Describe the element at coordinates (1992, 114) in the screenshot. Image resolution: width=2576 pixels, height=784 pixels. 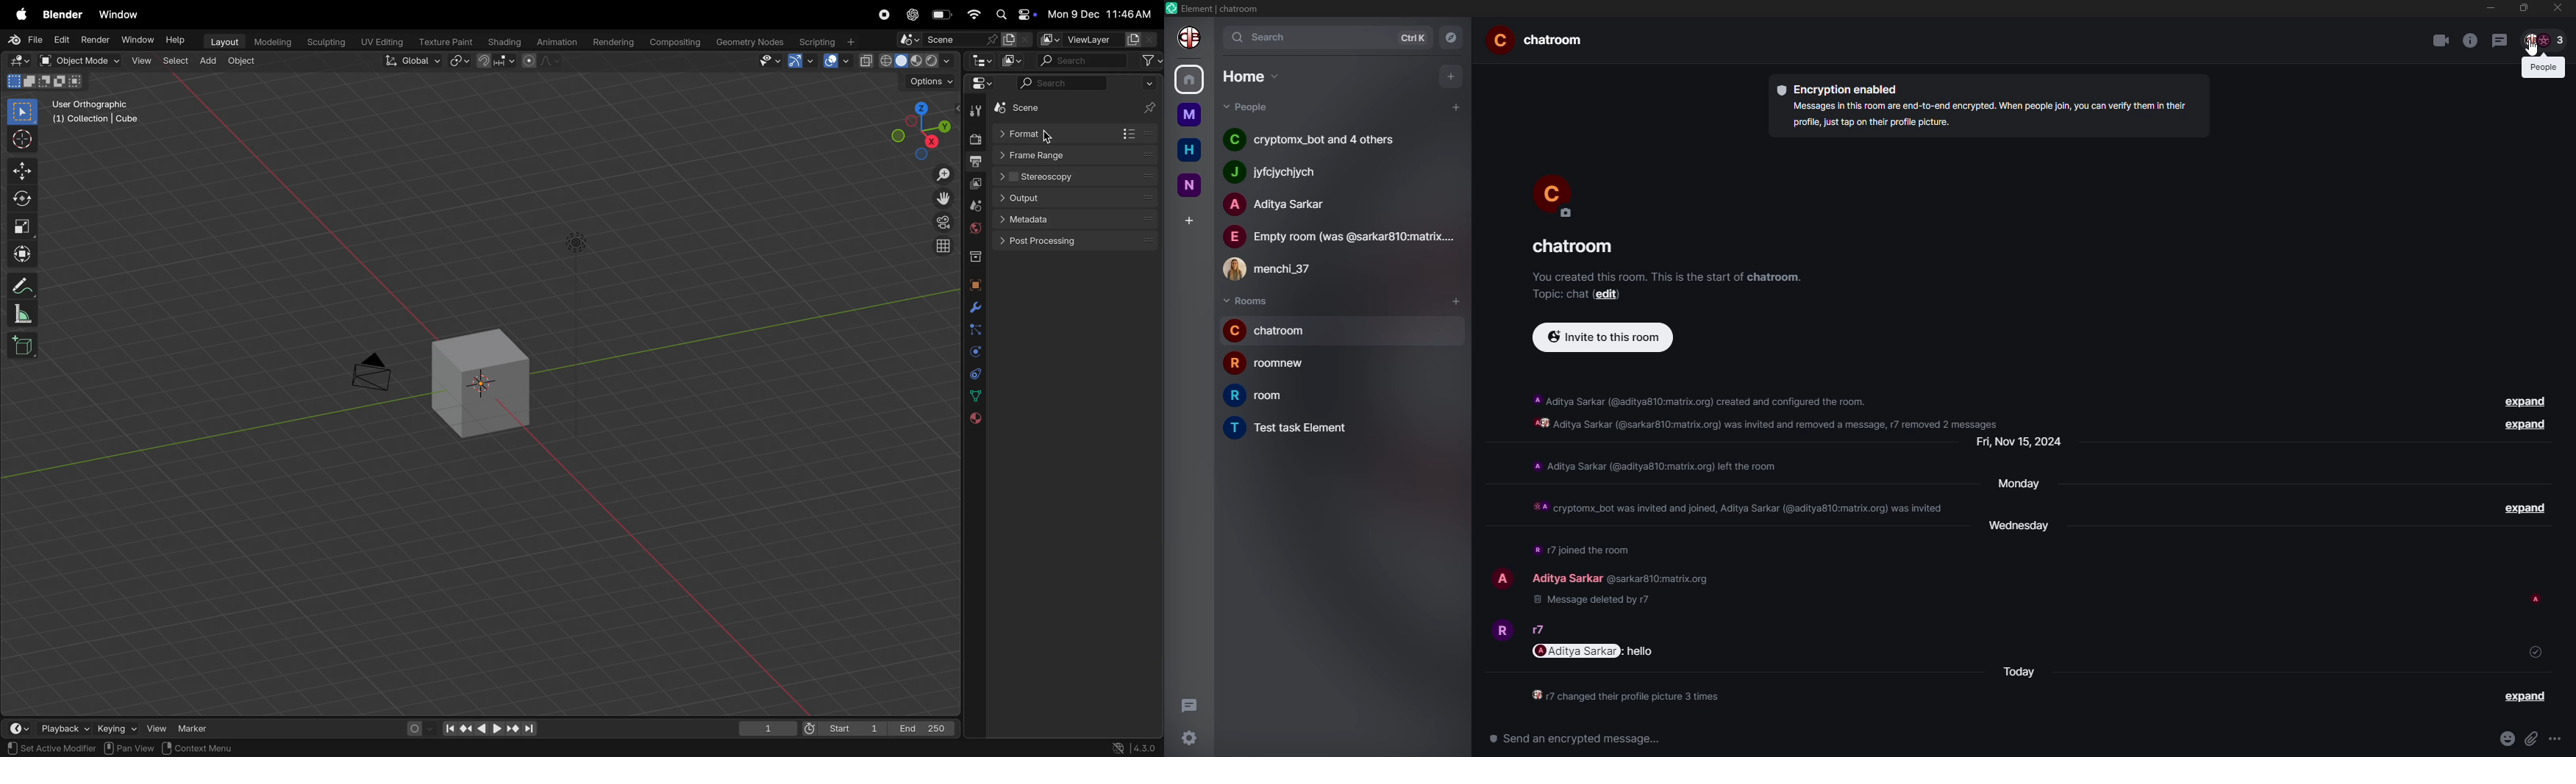
I see `info` at that location.